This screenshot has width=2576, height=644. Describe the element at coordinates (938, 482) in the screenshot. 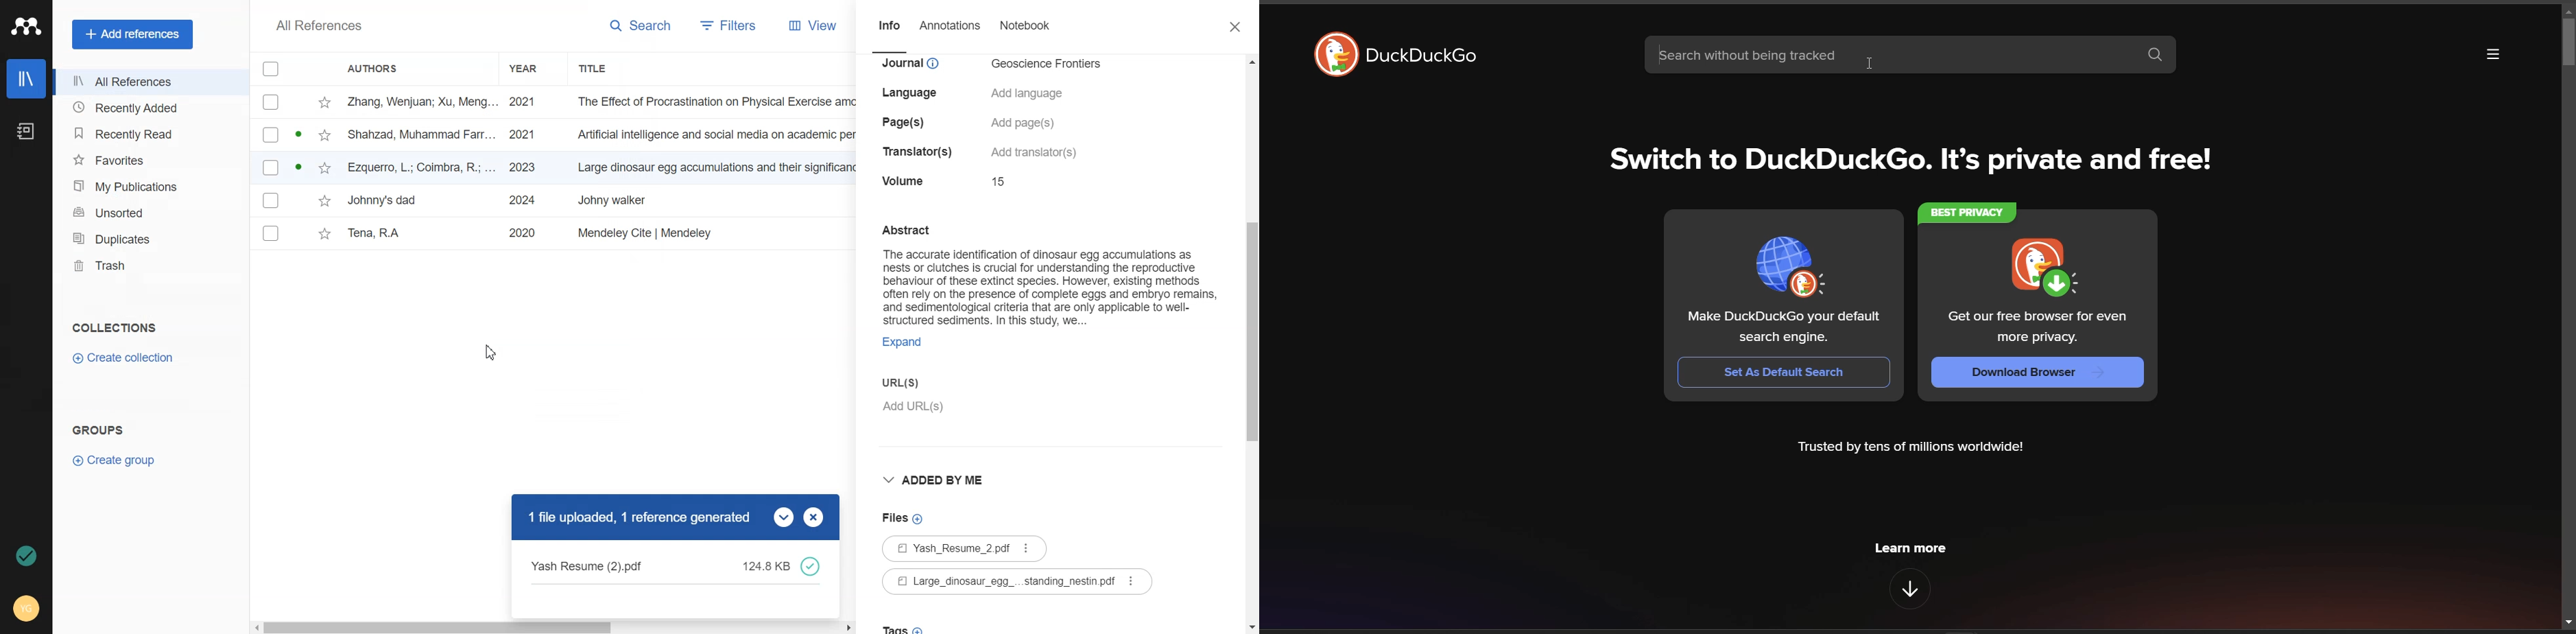

I see `Added by me` at that location.